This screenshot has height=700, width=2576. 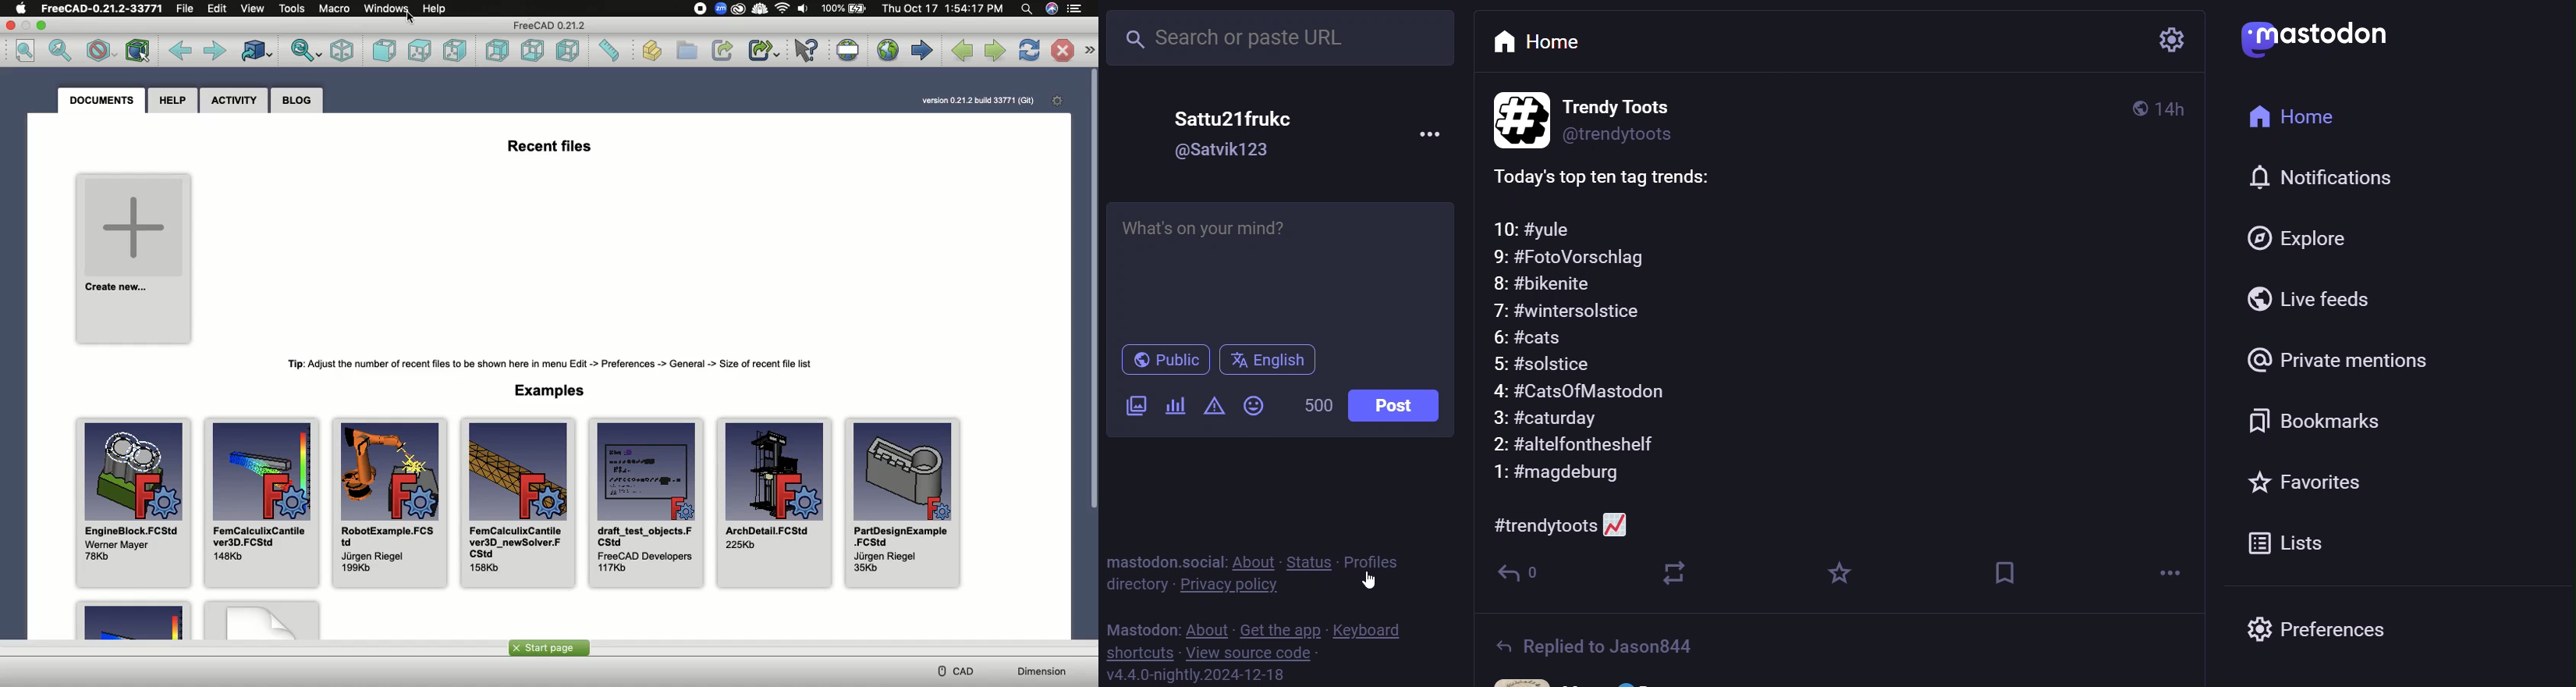 What do you see at coordinates (2295, 543) in the screenshot?
I see `list` at bounding box center [2295, 543].